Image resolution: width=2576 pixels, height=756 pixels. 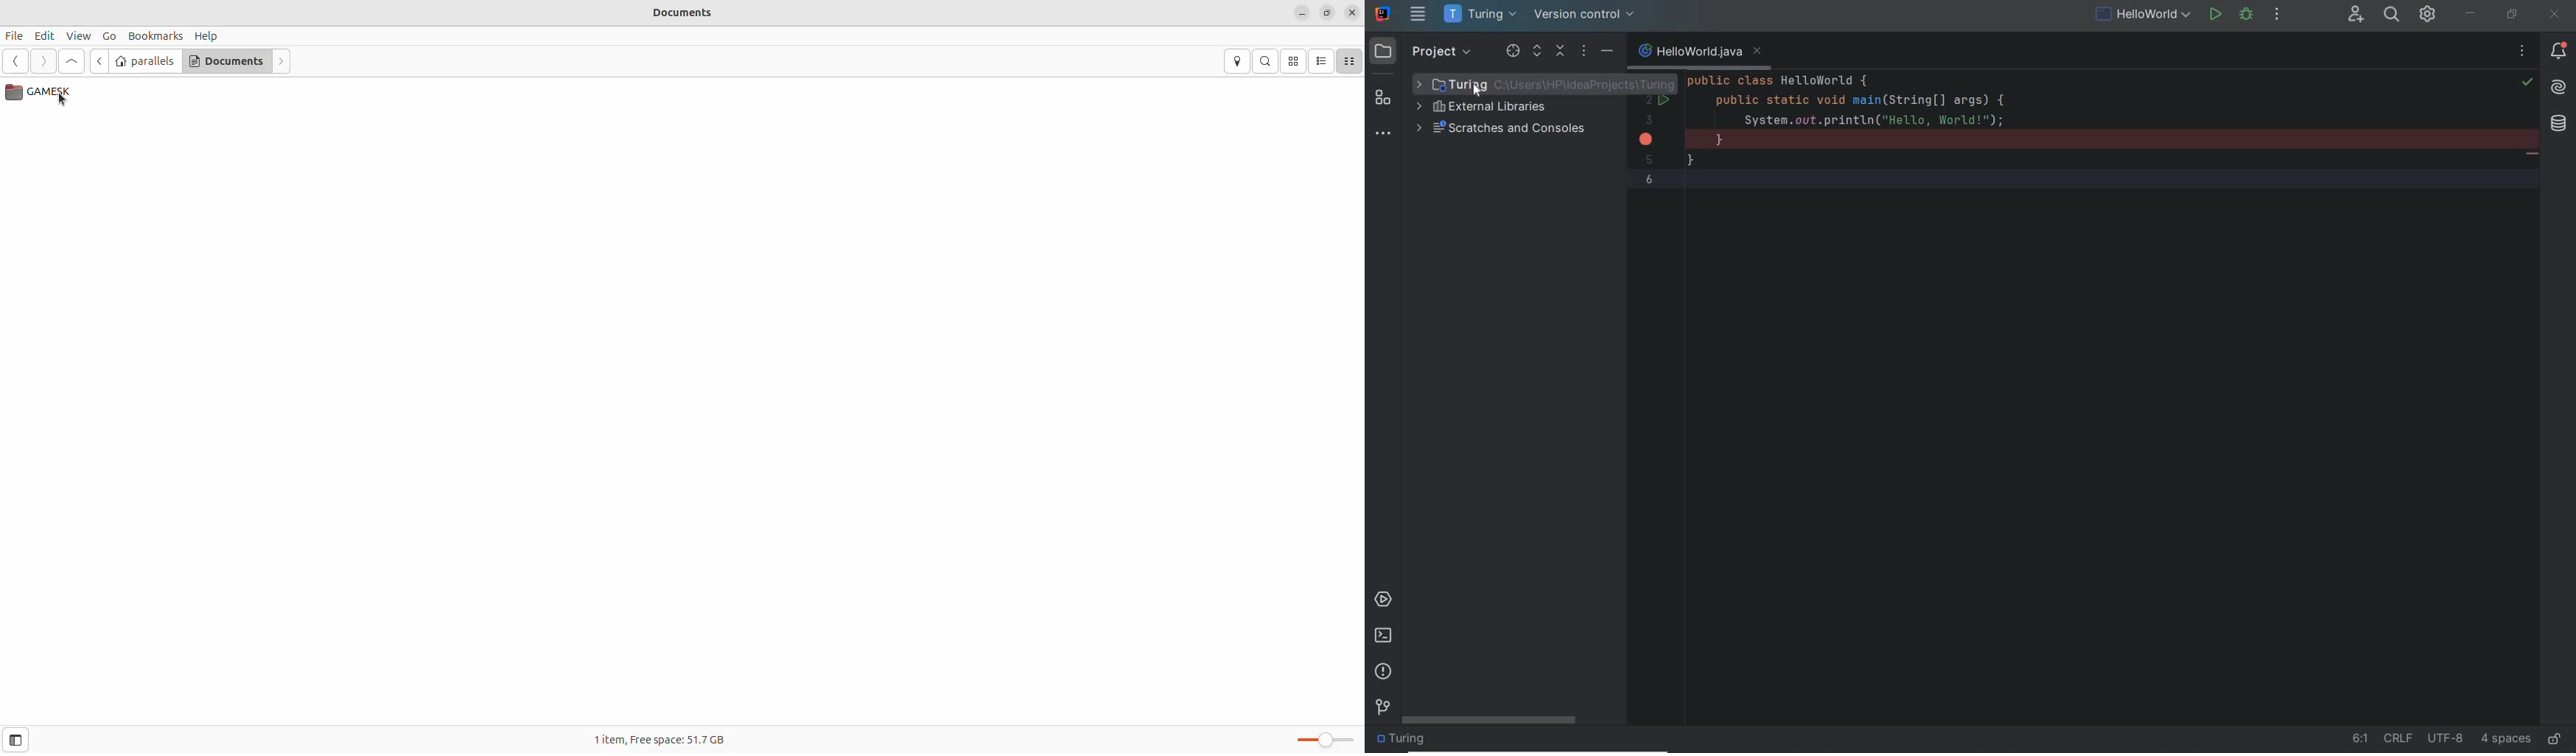 I want to click on more options, so click(x=2522, y=53).